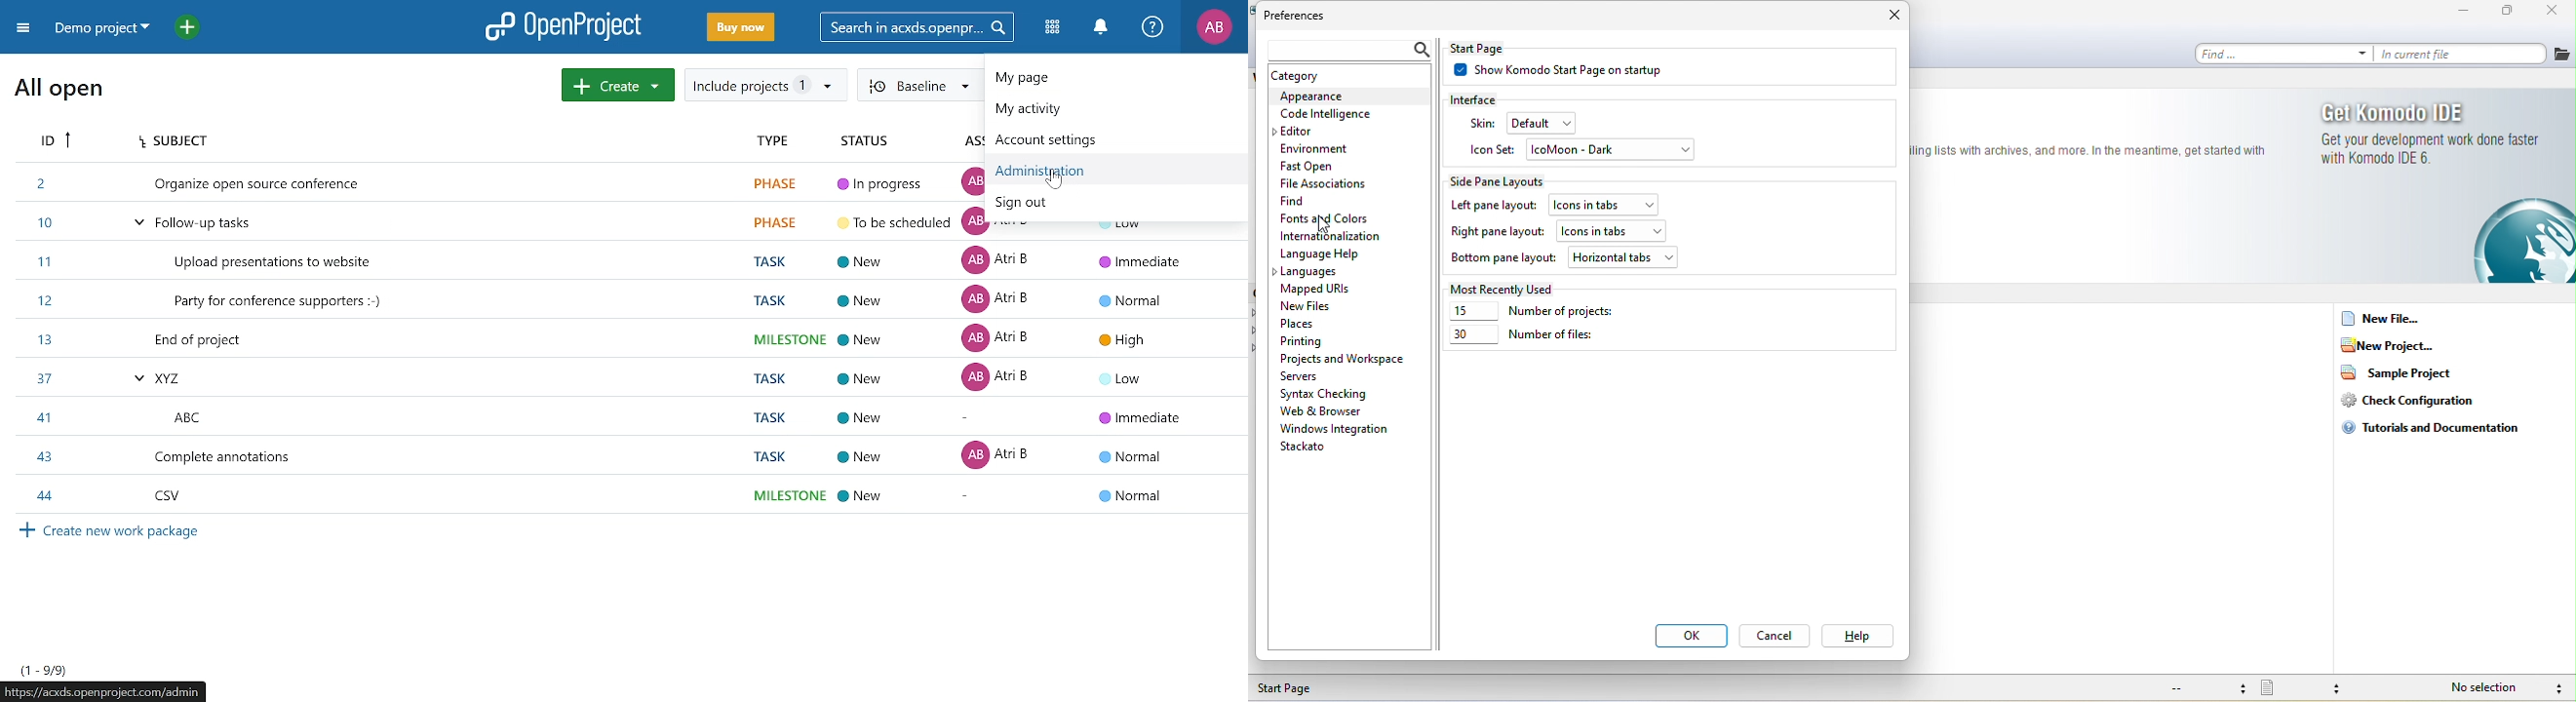  I want to click on Include projects, so click(765, 85).